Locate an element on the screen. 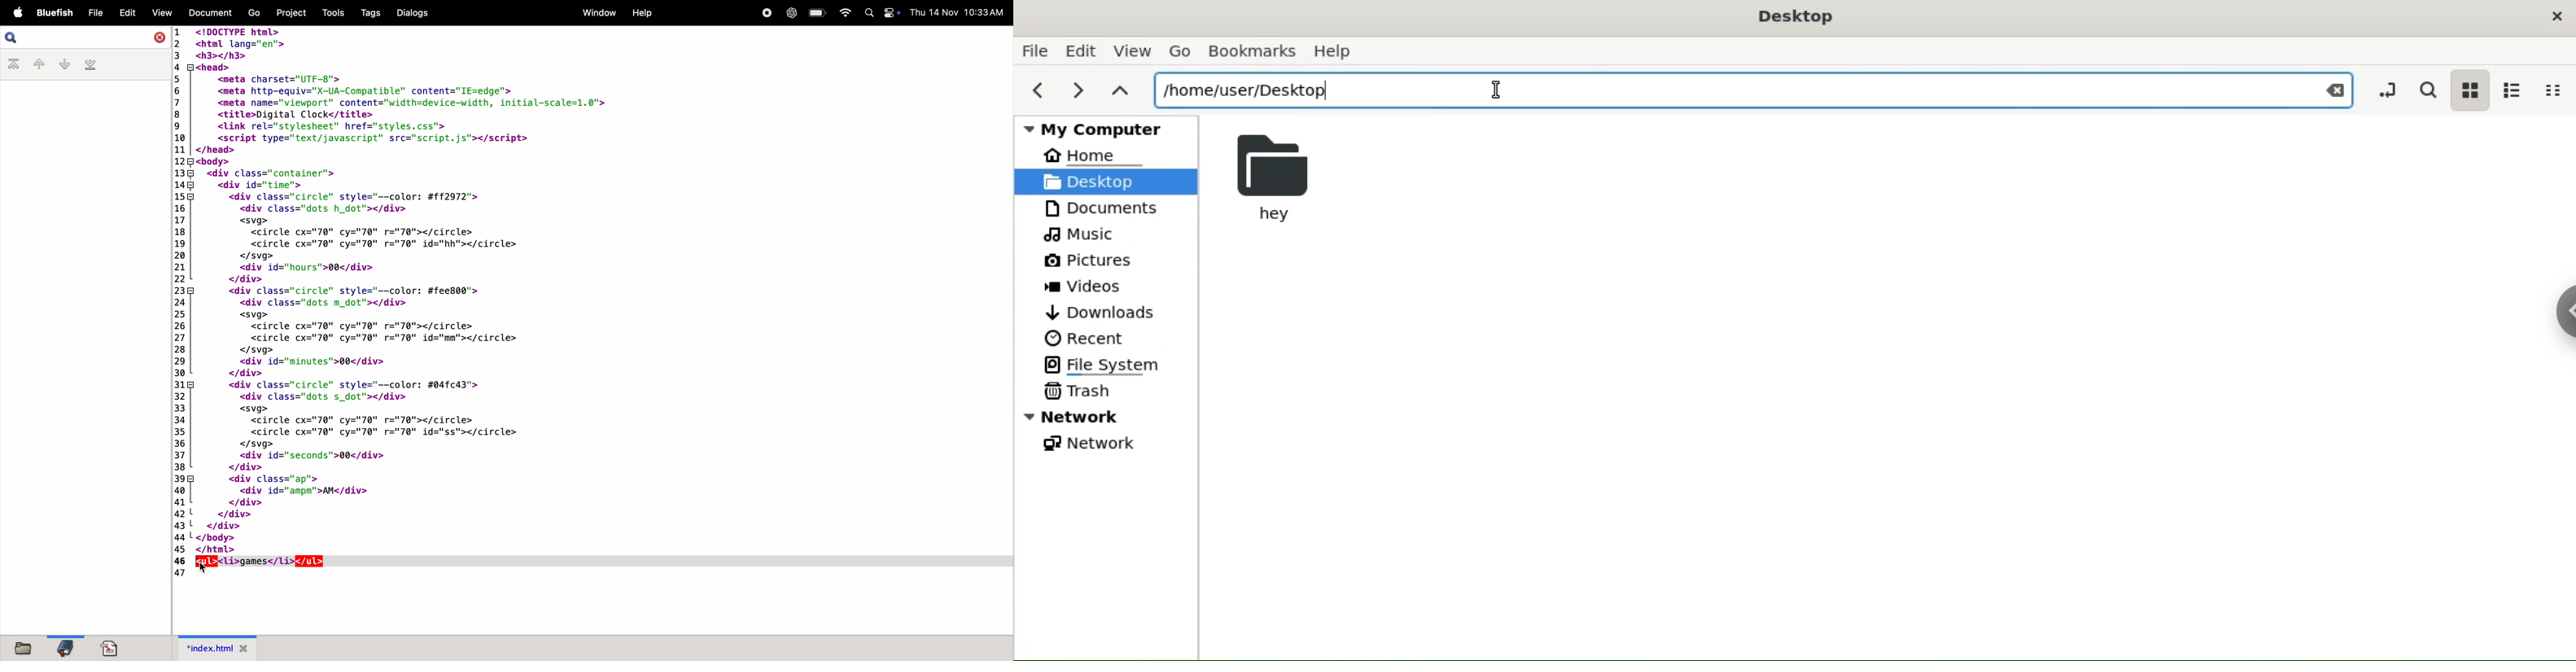 This screenshot has width=2576, height=672. file is located at coordinates (1035, 50).